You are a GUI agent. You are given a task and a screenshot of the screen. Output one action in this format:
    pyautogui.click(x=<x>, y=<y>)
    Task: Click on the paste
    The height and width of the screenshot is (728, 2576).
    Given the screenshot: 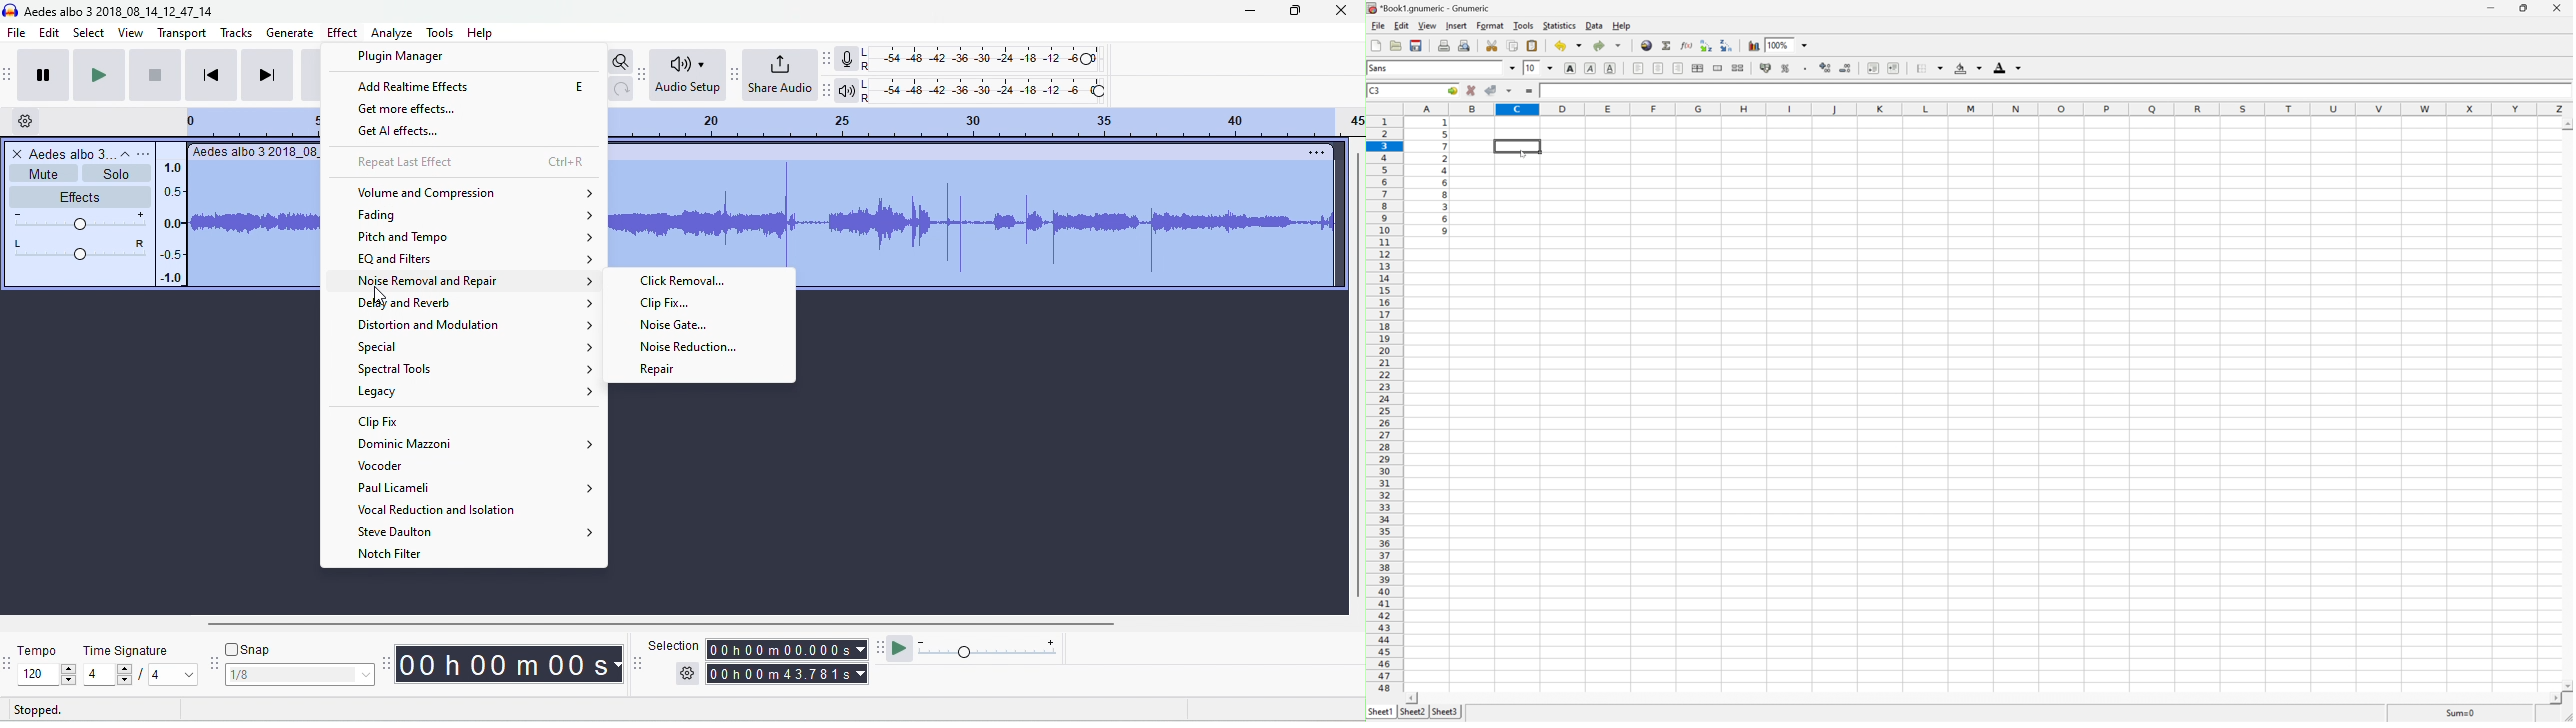 What is the action you would take?
    pyautogui.click(x=1533, y=45)
    